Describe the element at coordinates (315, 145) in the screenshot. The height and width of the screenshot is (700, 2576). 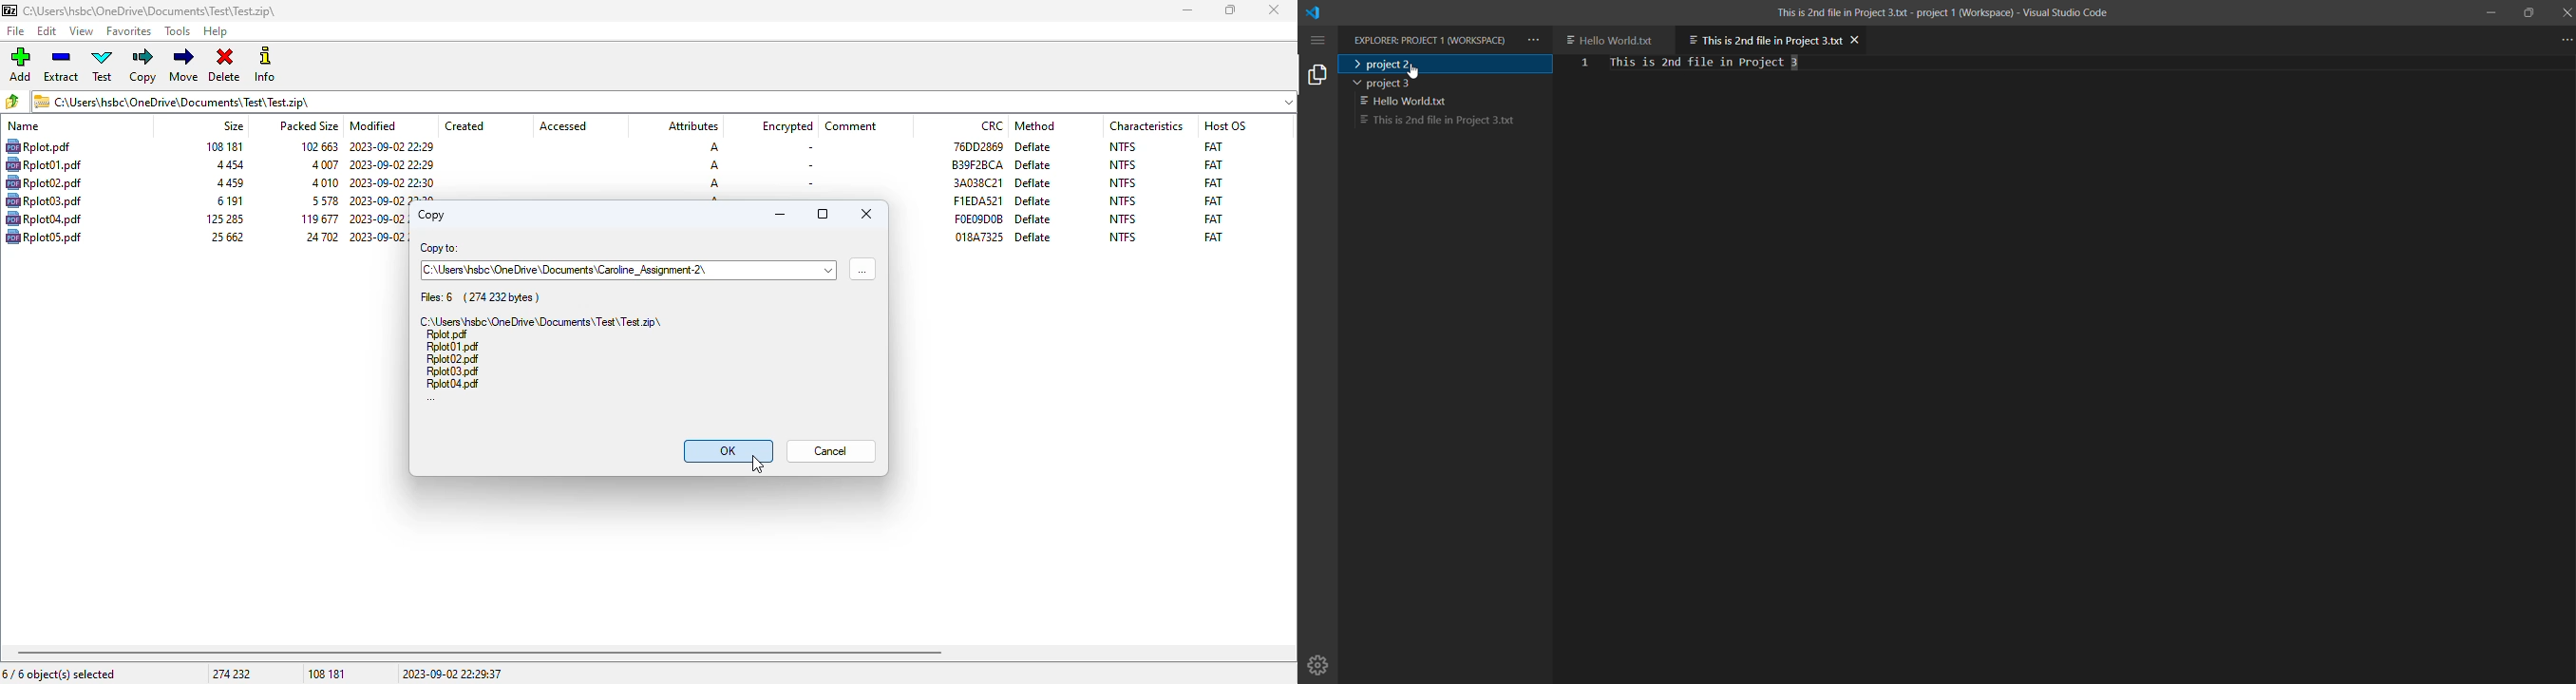
I see `packed size` at that location.